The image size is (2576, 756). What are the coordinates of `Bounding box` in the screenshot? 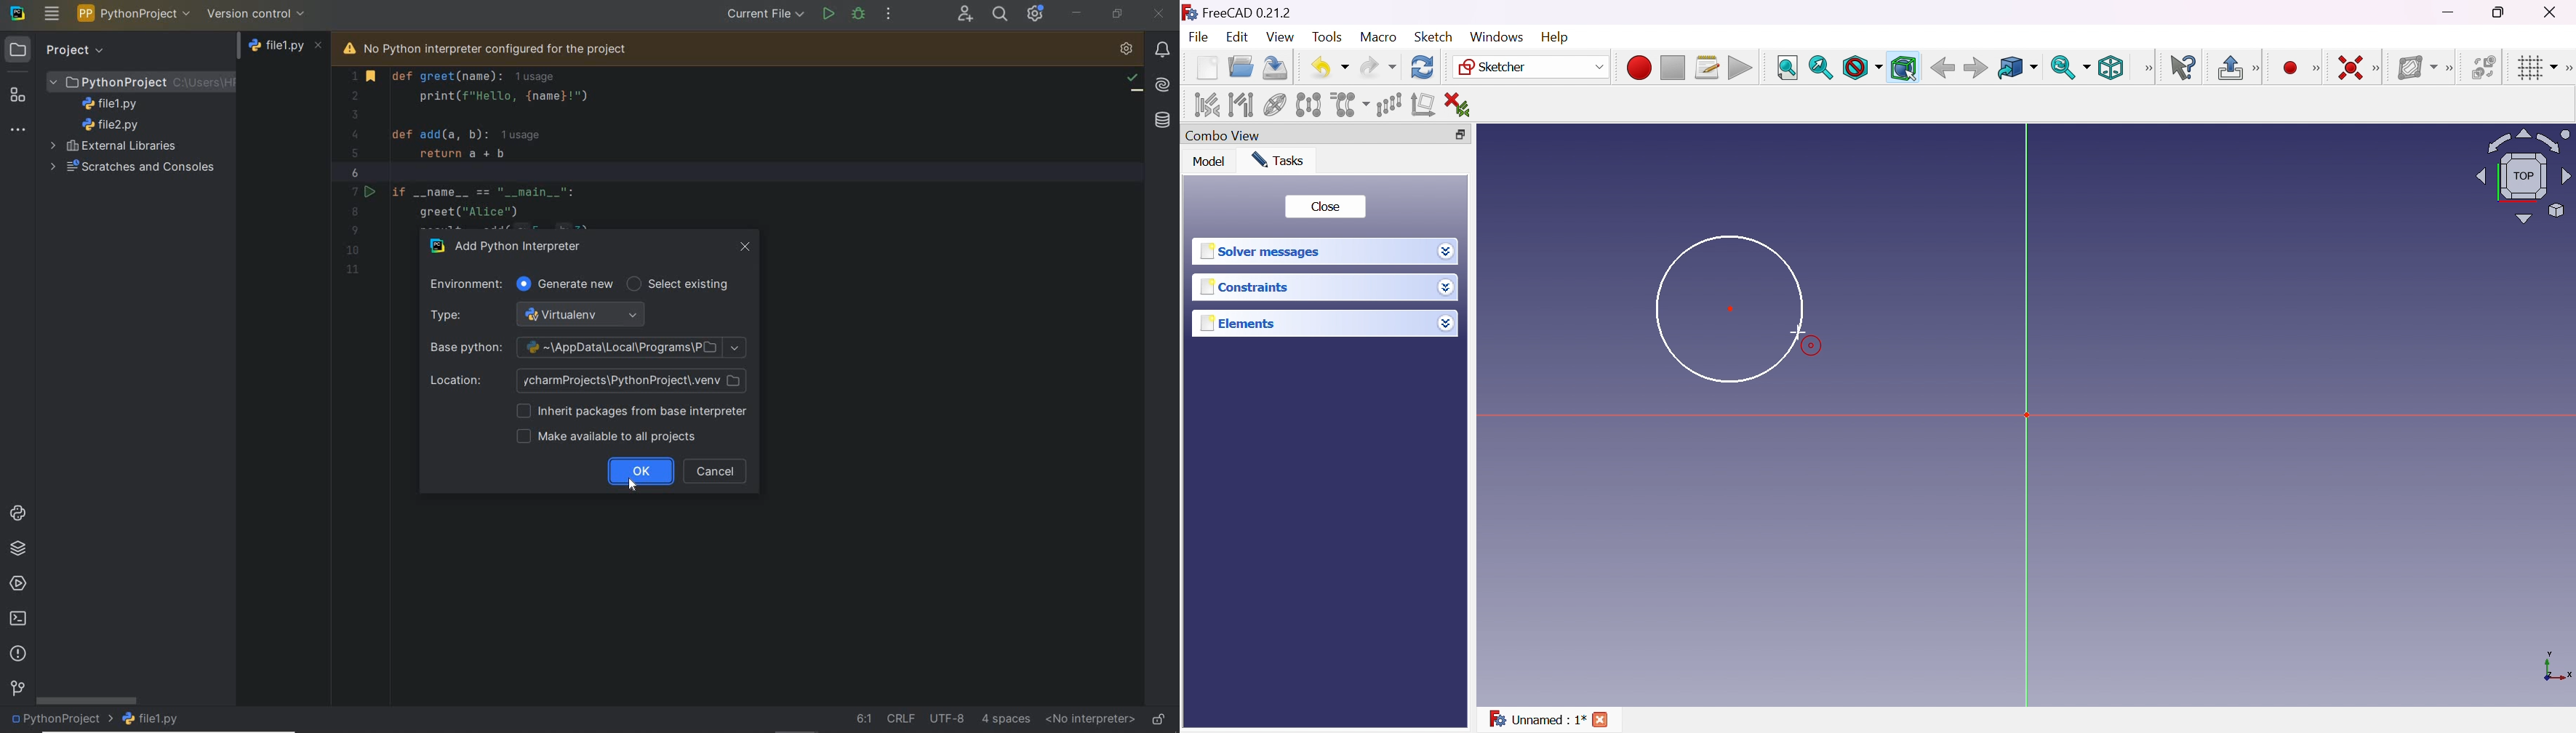 It's located at (1904, 68).